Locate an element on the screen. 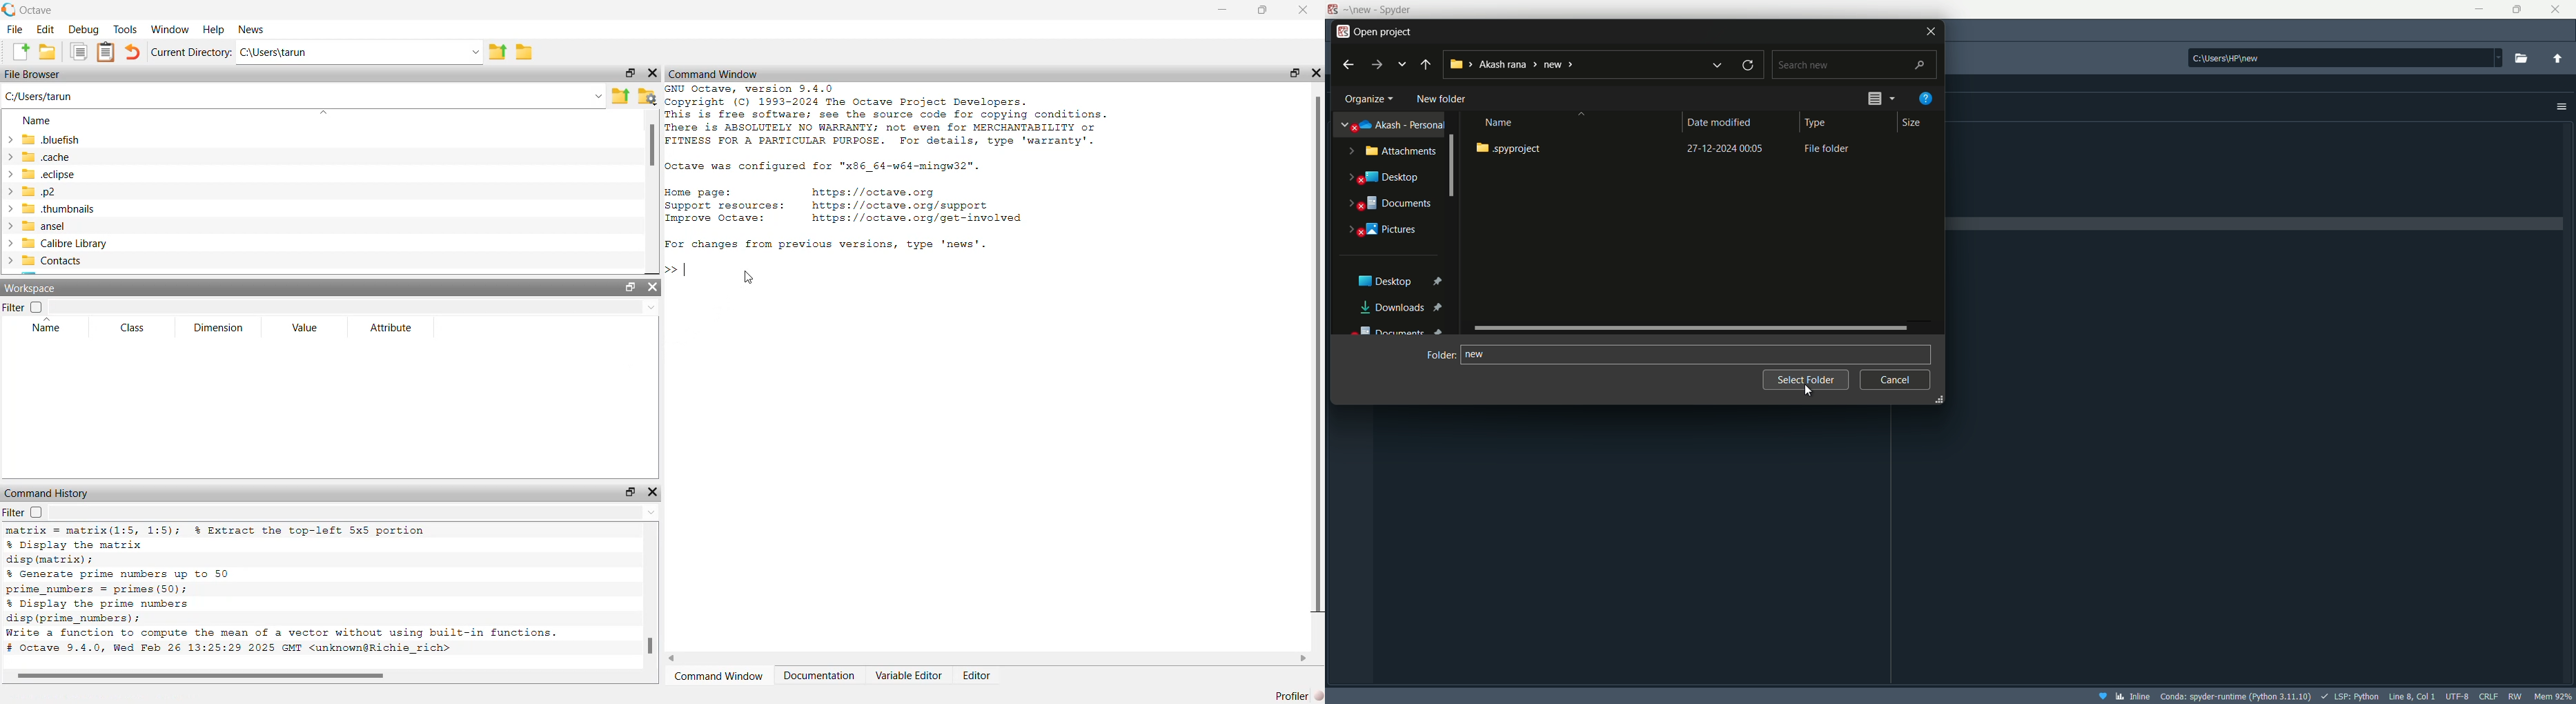 The height and width of the screenshot is (728, 2576). class is located at coordinates (135, 328).